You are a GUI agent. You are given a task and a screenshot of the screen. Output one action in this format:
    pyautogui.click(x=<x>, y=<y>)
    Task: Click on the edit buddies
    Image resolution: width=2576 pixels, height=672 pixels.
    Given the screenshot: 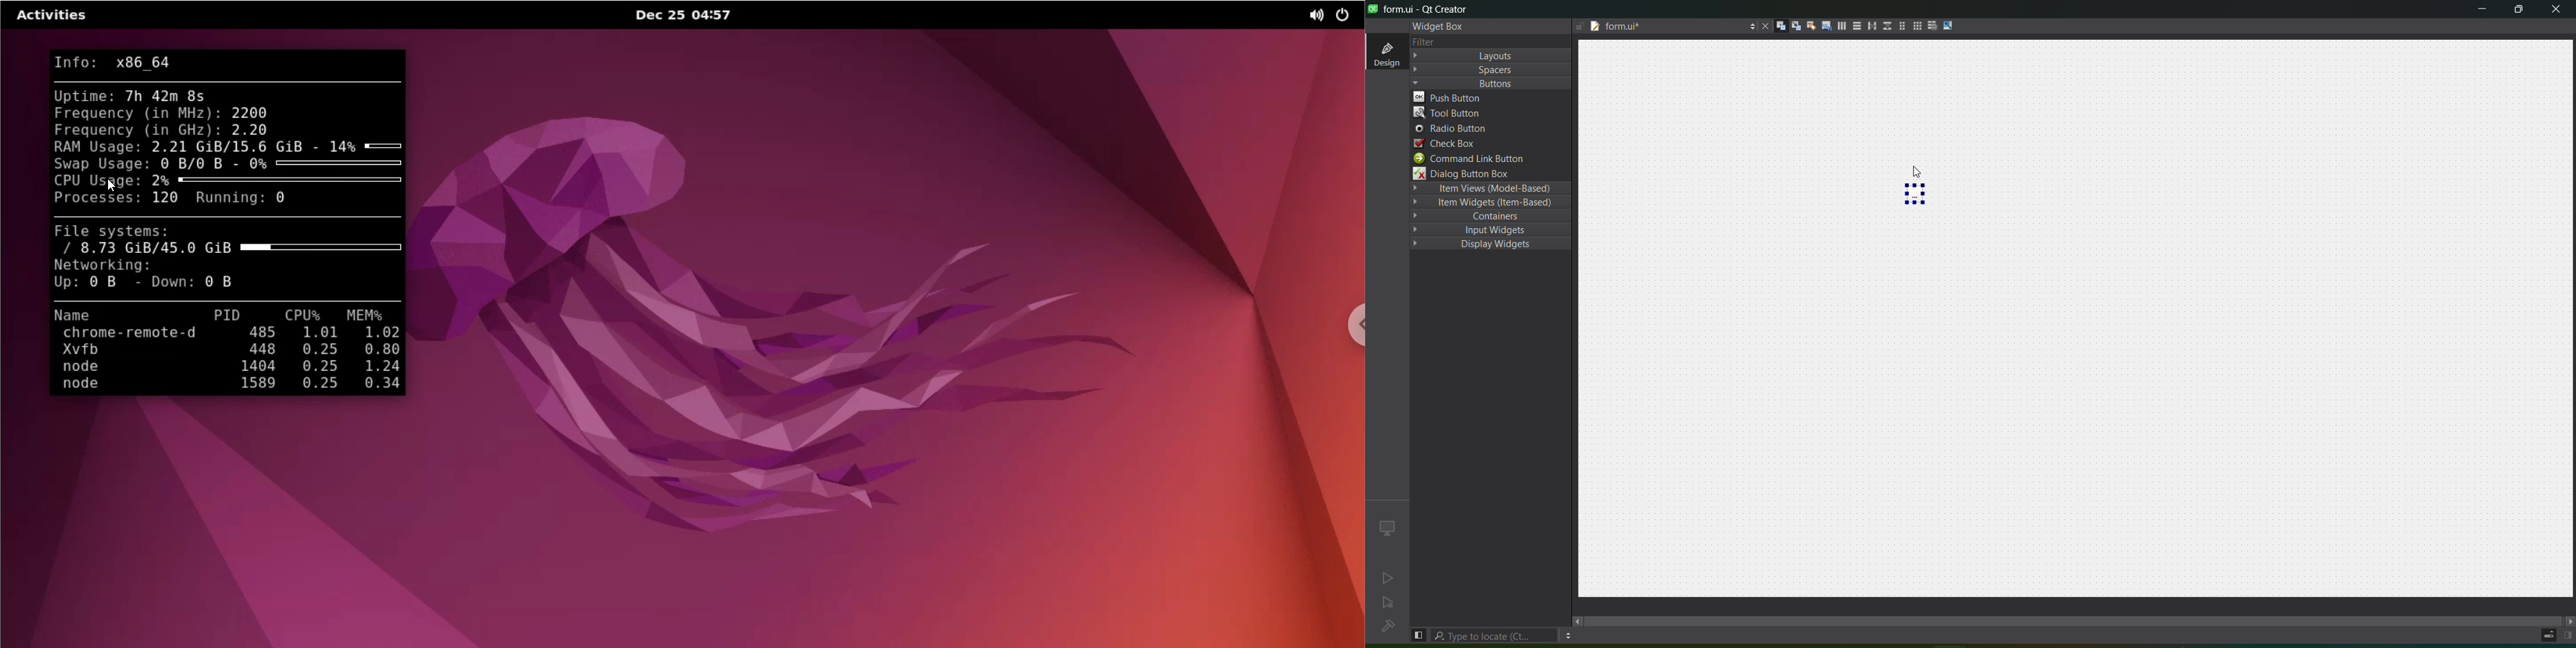 What is the action you would take?
    pyautogui.click(x=1810, y=25)
    